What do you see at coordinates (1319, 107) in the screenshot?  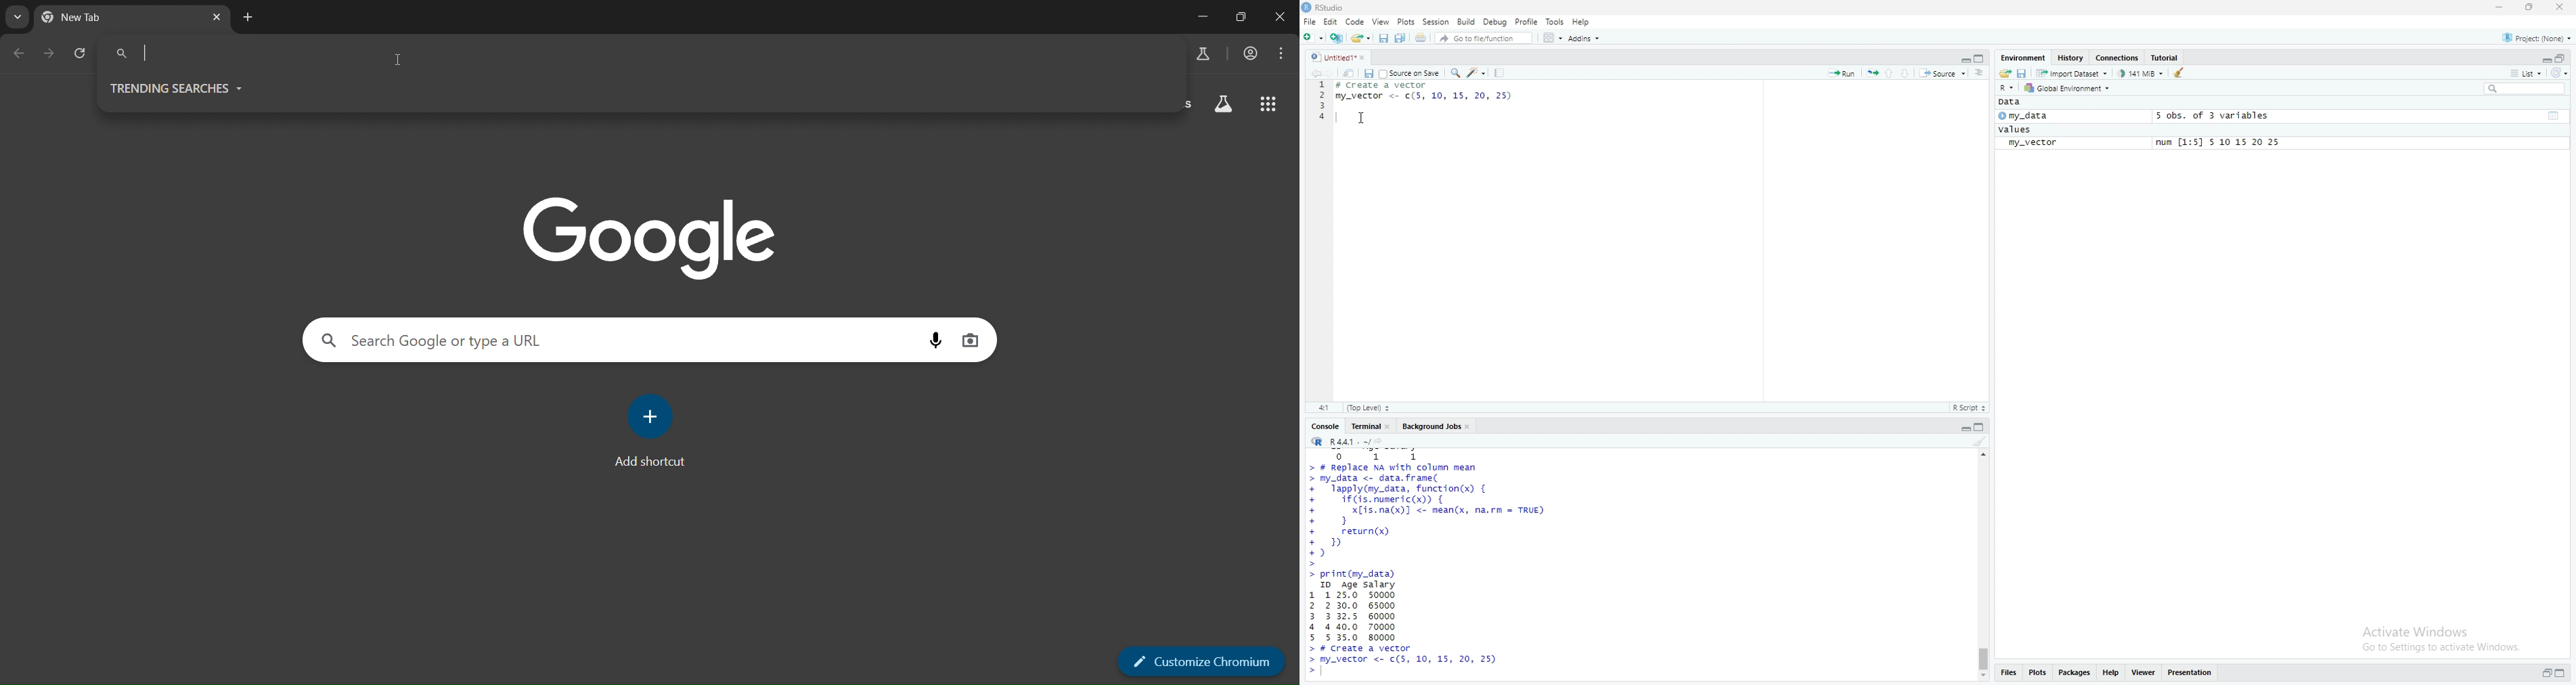 I see `line numbers` at bounding box center [1319, 107].